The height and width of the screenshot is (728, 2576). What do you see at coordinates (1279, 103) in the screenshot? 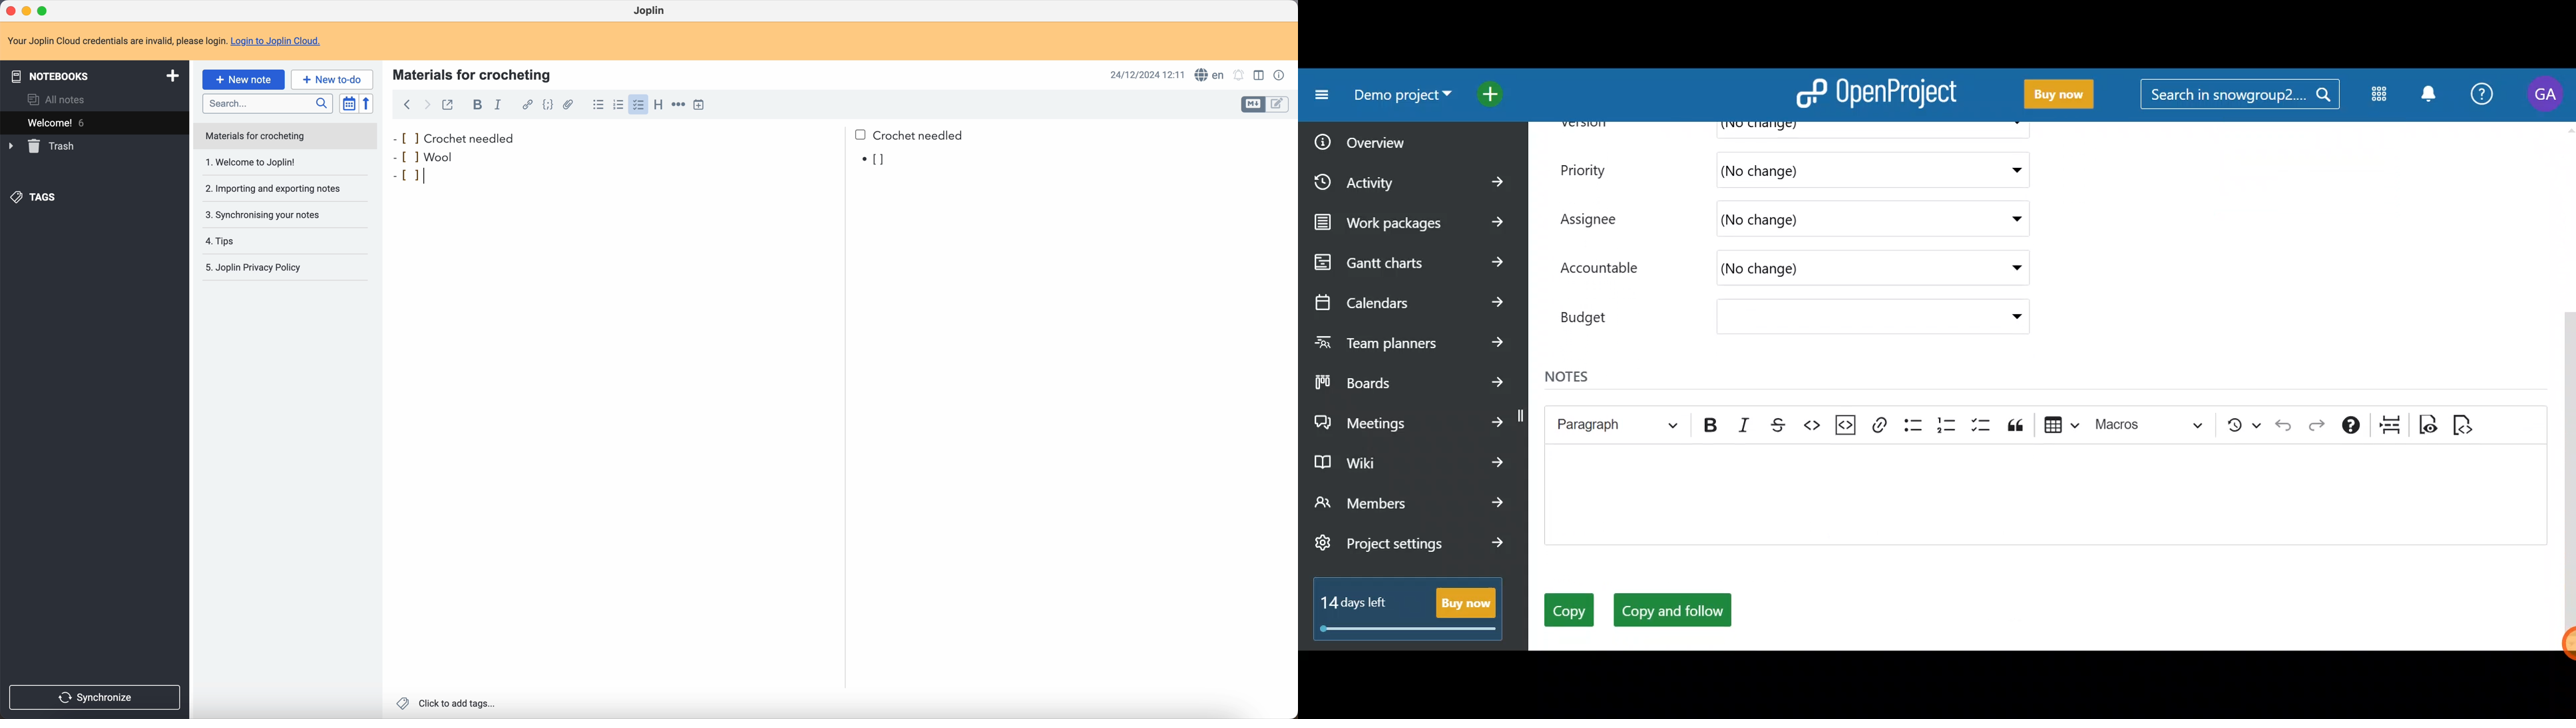
I see `toggle edit layout` at bounding box center [1279, 103].